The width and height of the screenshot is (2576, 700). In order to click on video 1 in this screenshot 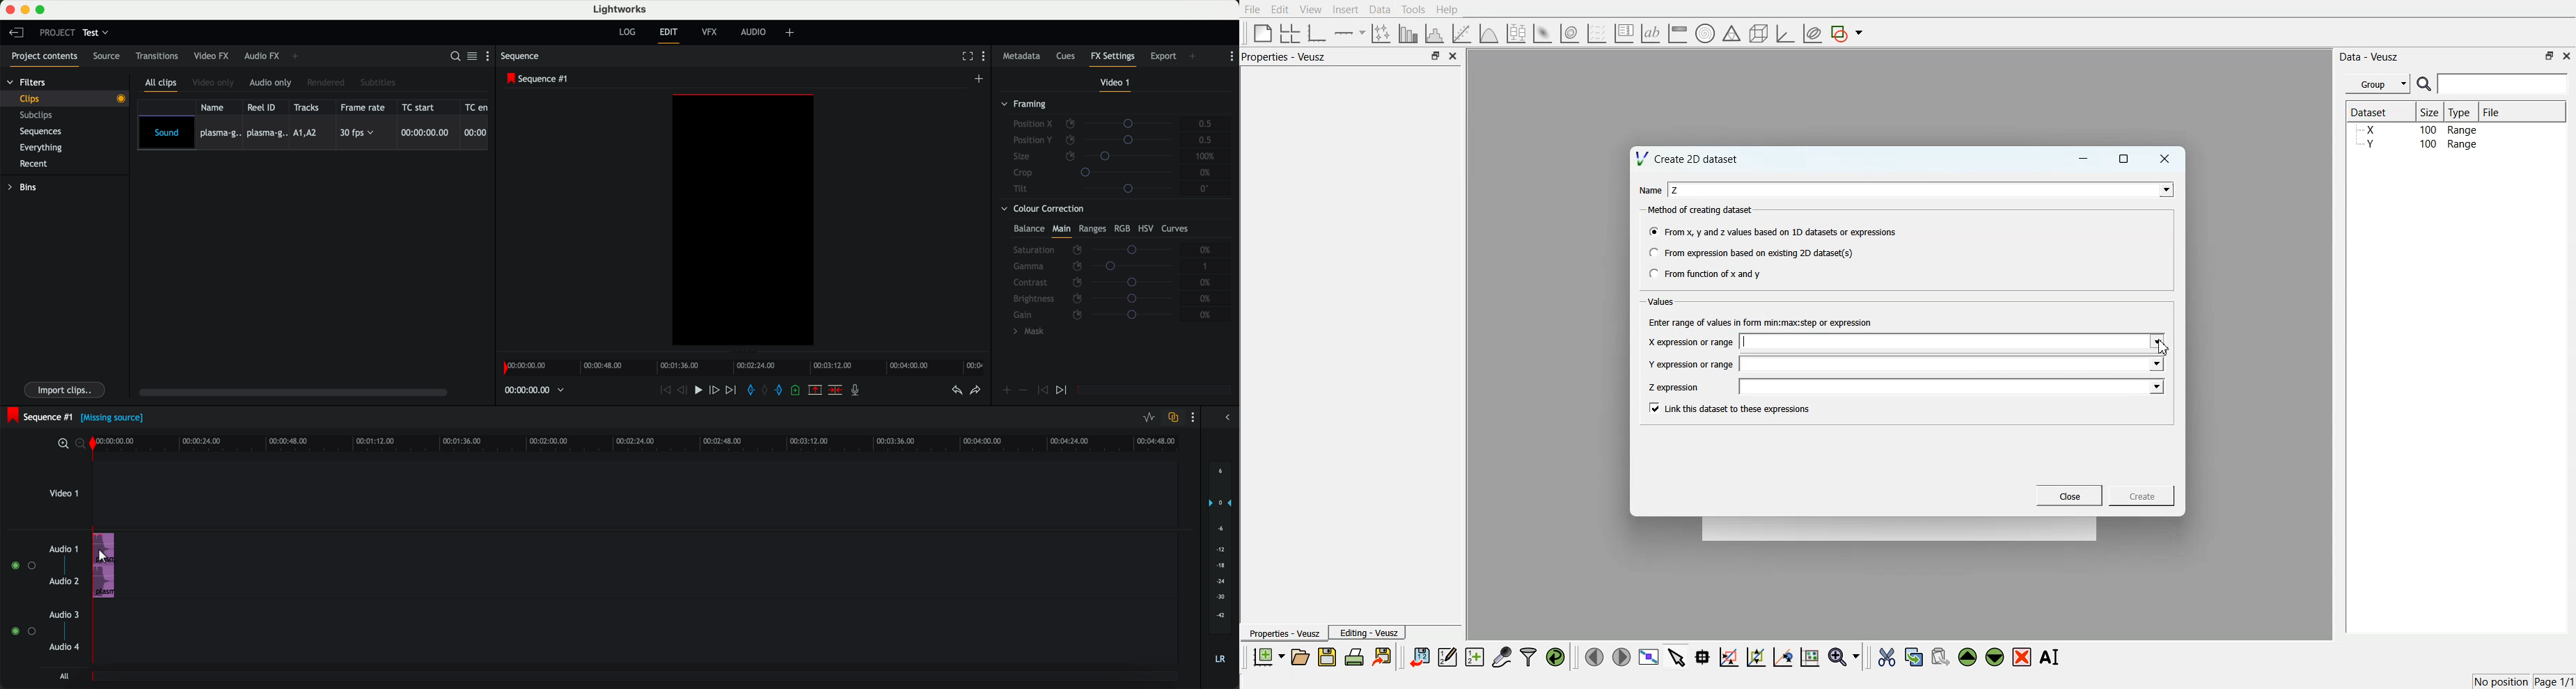, I will do `click(1115, 83)`.